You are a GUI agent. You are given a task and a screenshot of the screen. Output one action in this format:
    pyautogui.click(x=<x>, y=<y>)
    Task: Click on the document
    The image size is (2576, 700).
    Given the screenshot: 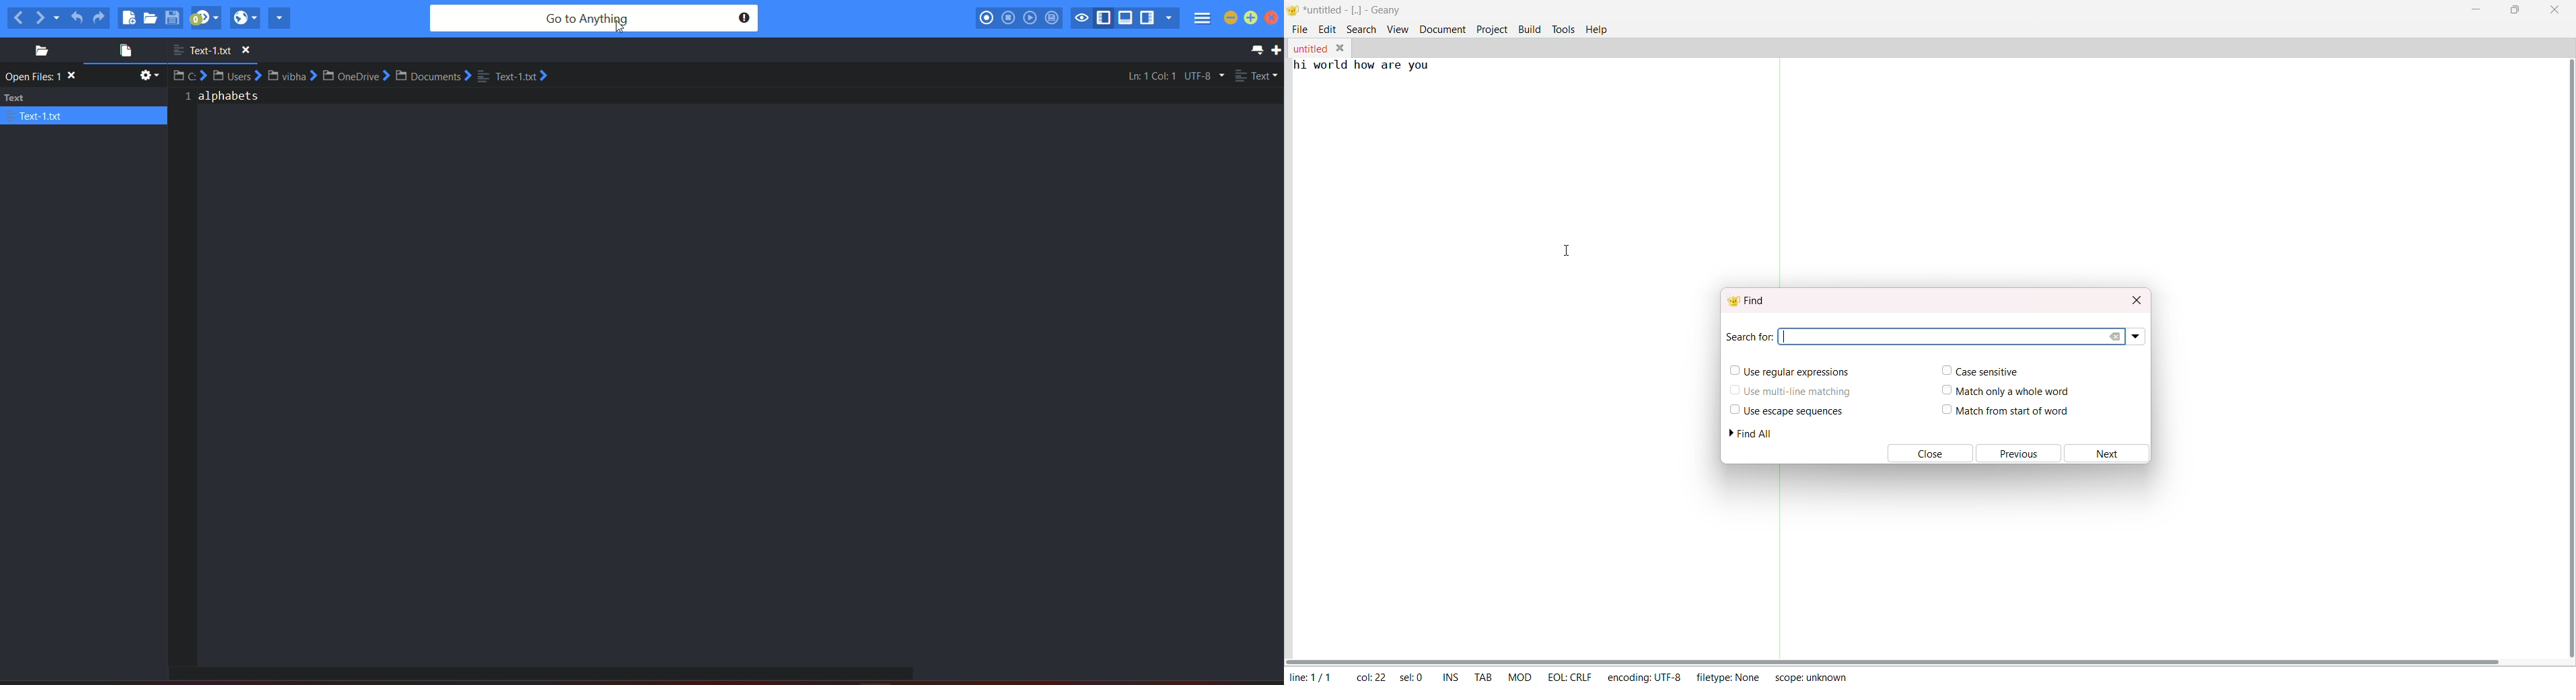 What is the action you would take?
    pyautogui.click(x=1441, y=29)
    